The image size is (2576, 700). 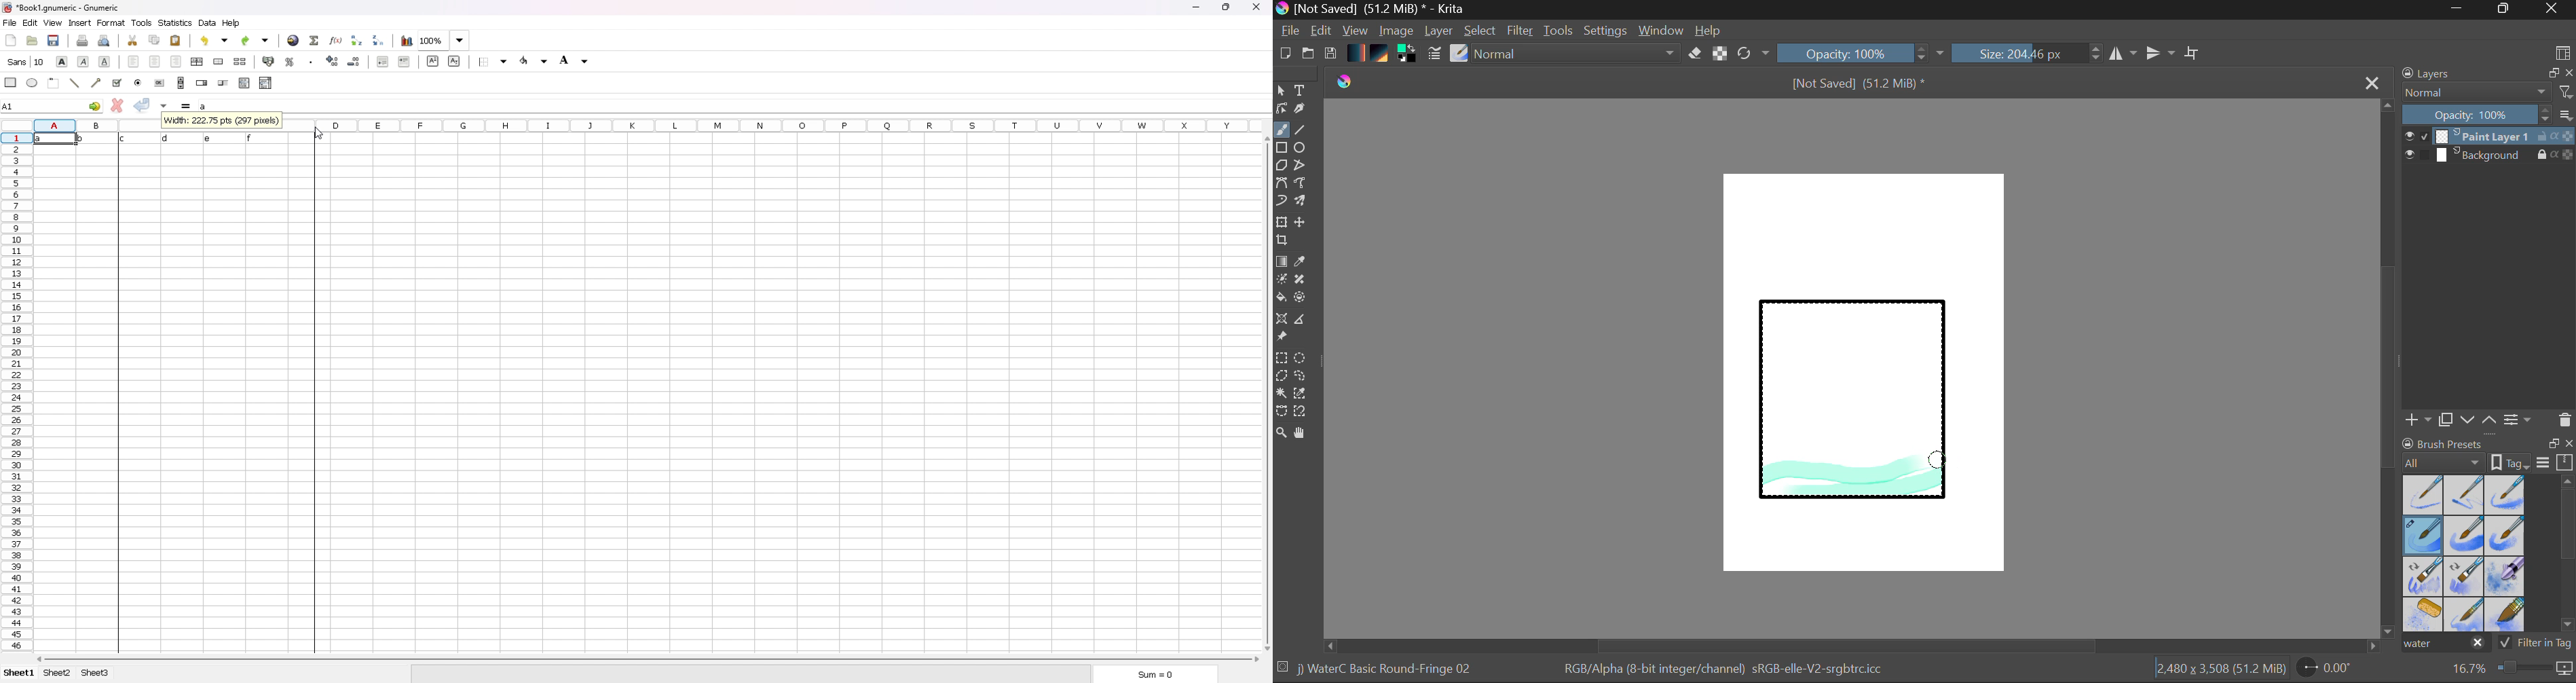 I want to click on Scroll Bar, so click(x=1852, y=646).